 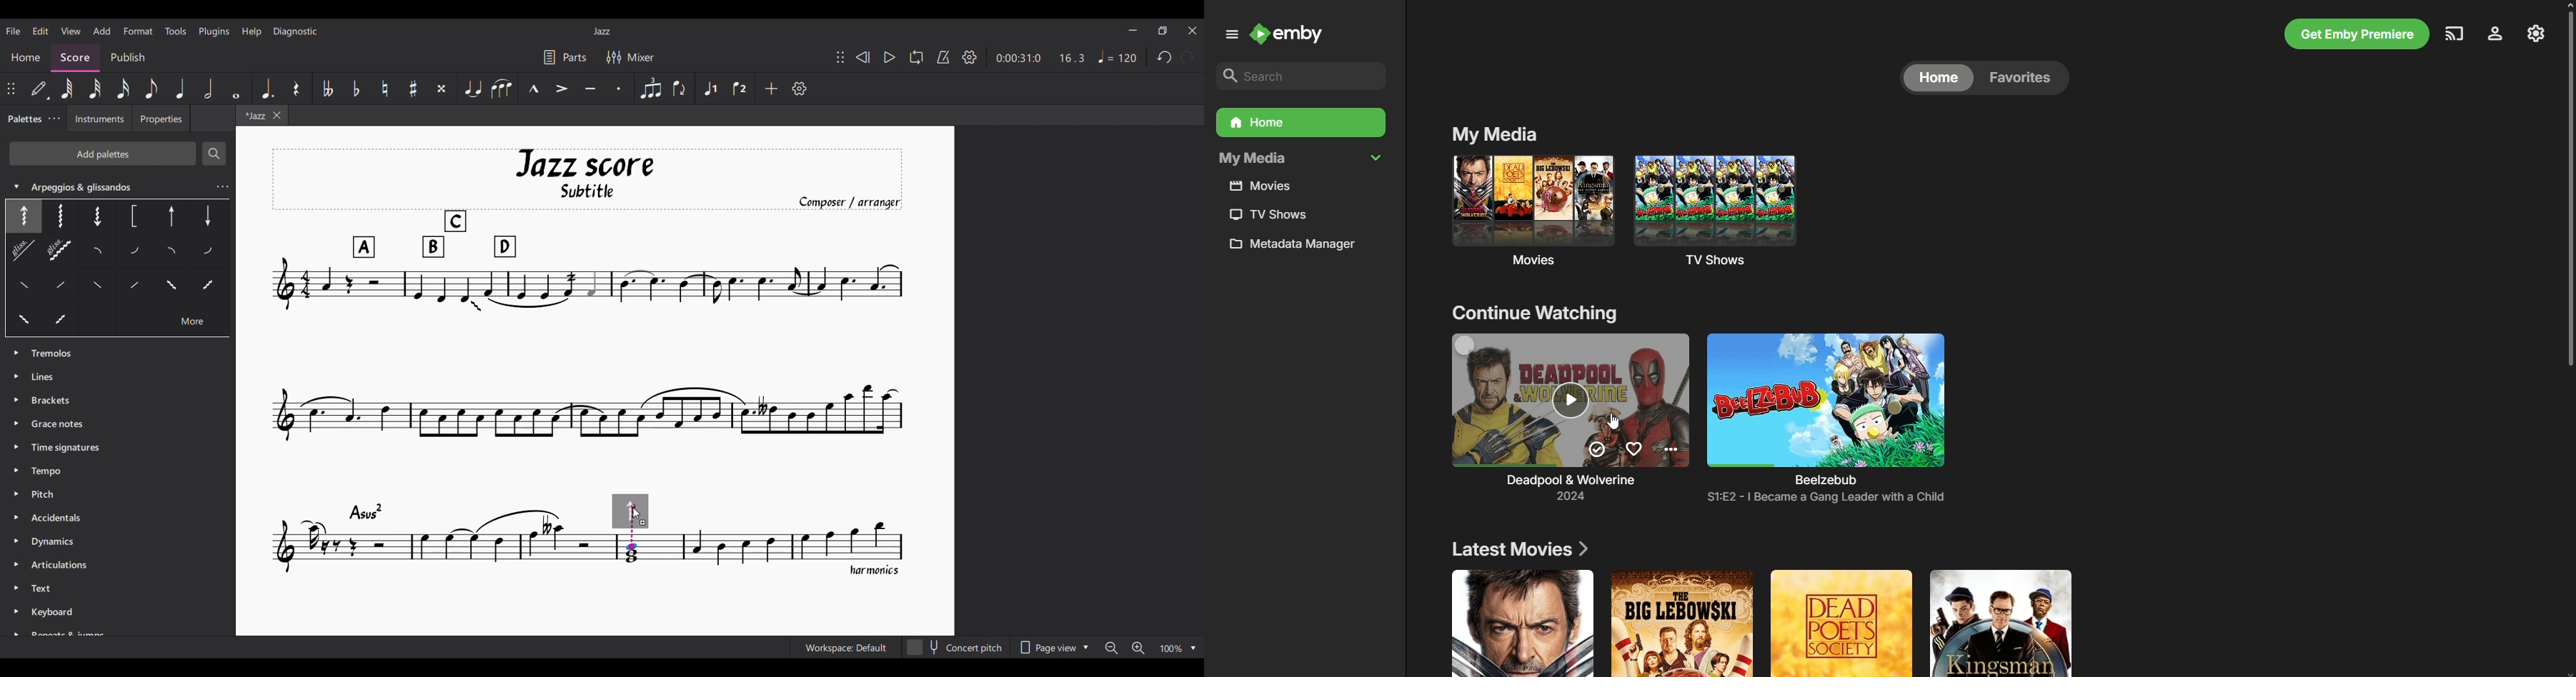 What do you see at coordinates (122, 88) in the screenshot?
I see `16th note` at bounding box center [122, 88].